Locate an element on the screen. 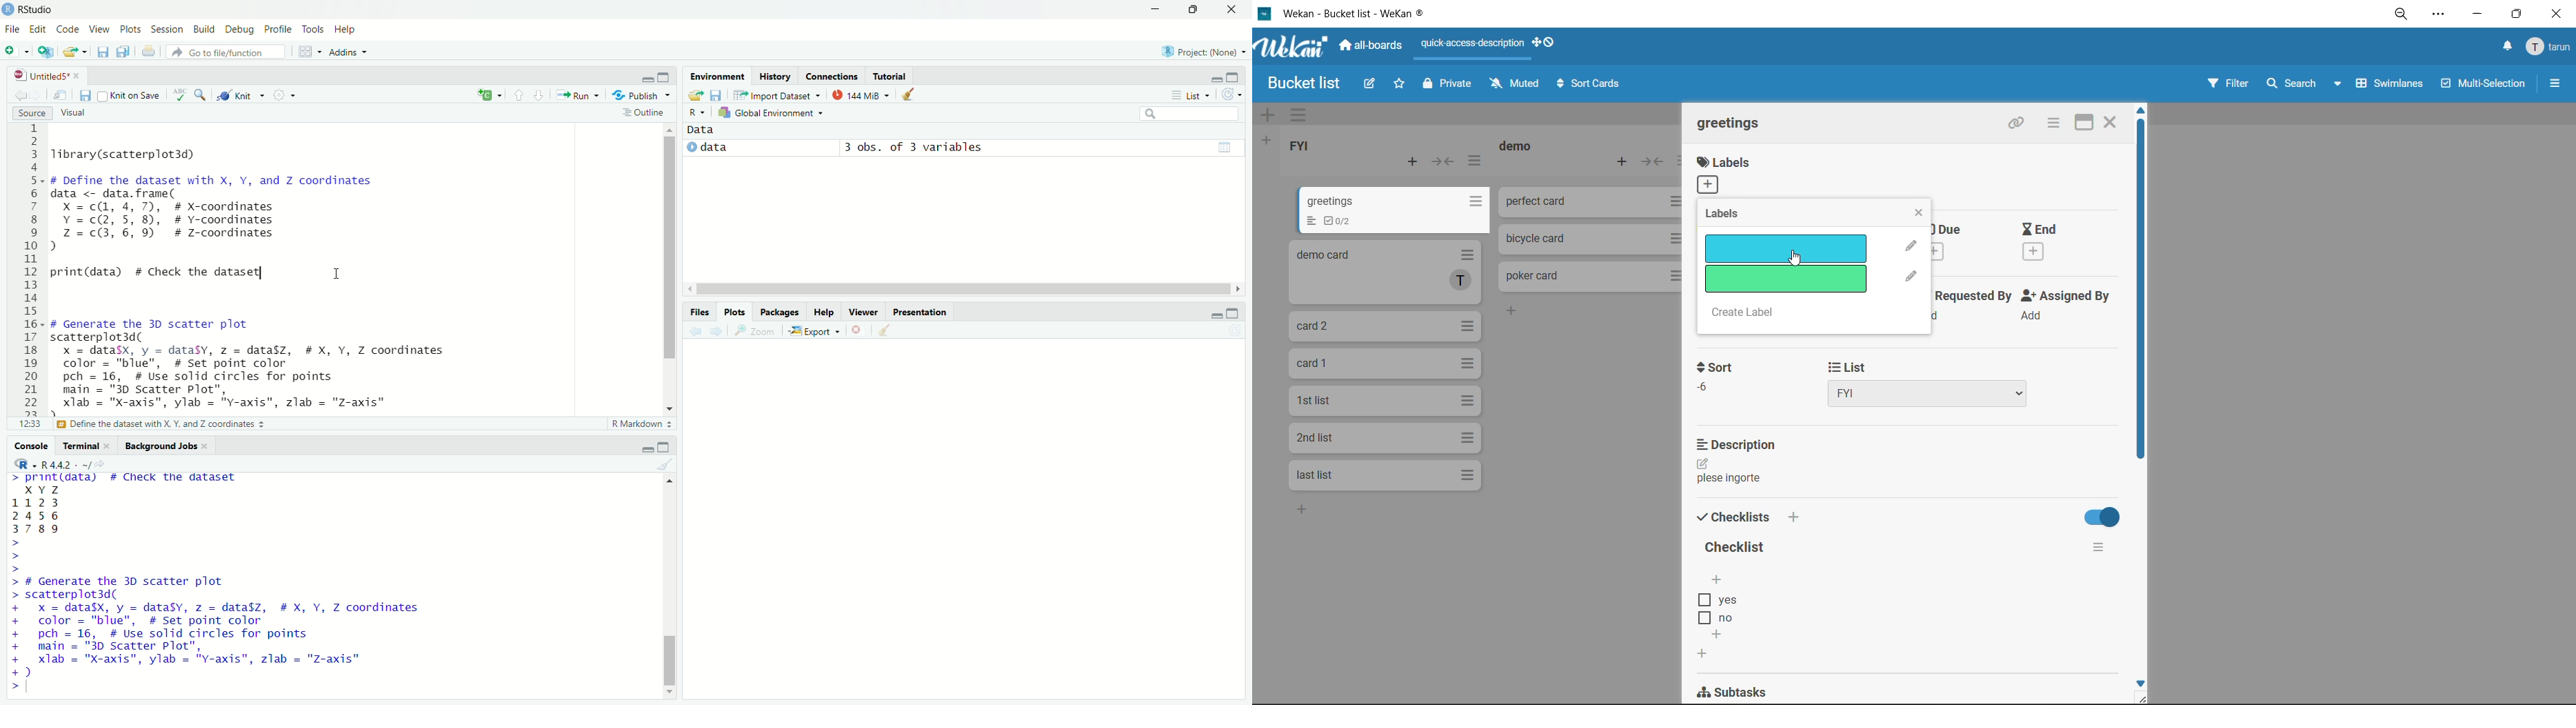 Image resolution: width=2576 pixels, height=728 pixels. move up is located at coordinates (666, 480).